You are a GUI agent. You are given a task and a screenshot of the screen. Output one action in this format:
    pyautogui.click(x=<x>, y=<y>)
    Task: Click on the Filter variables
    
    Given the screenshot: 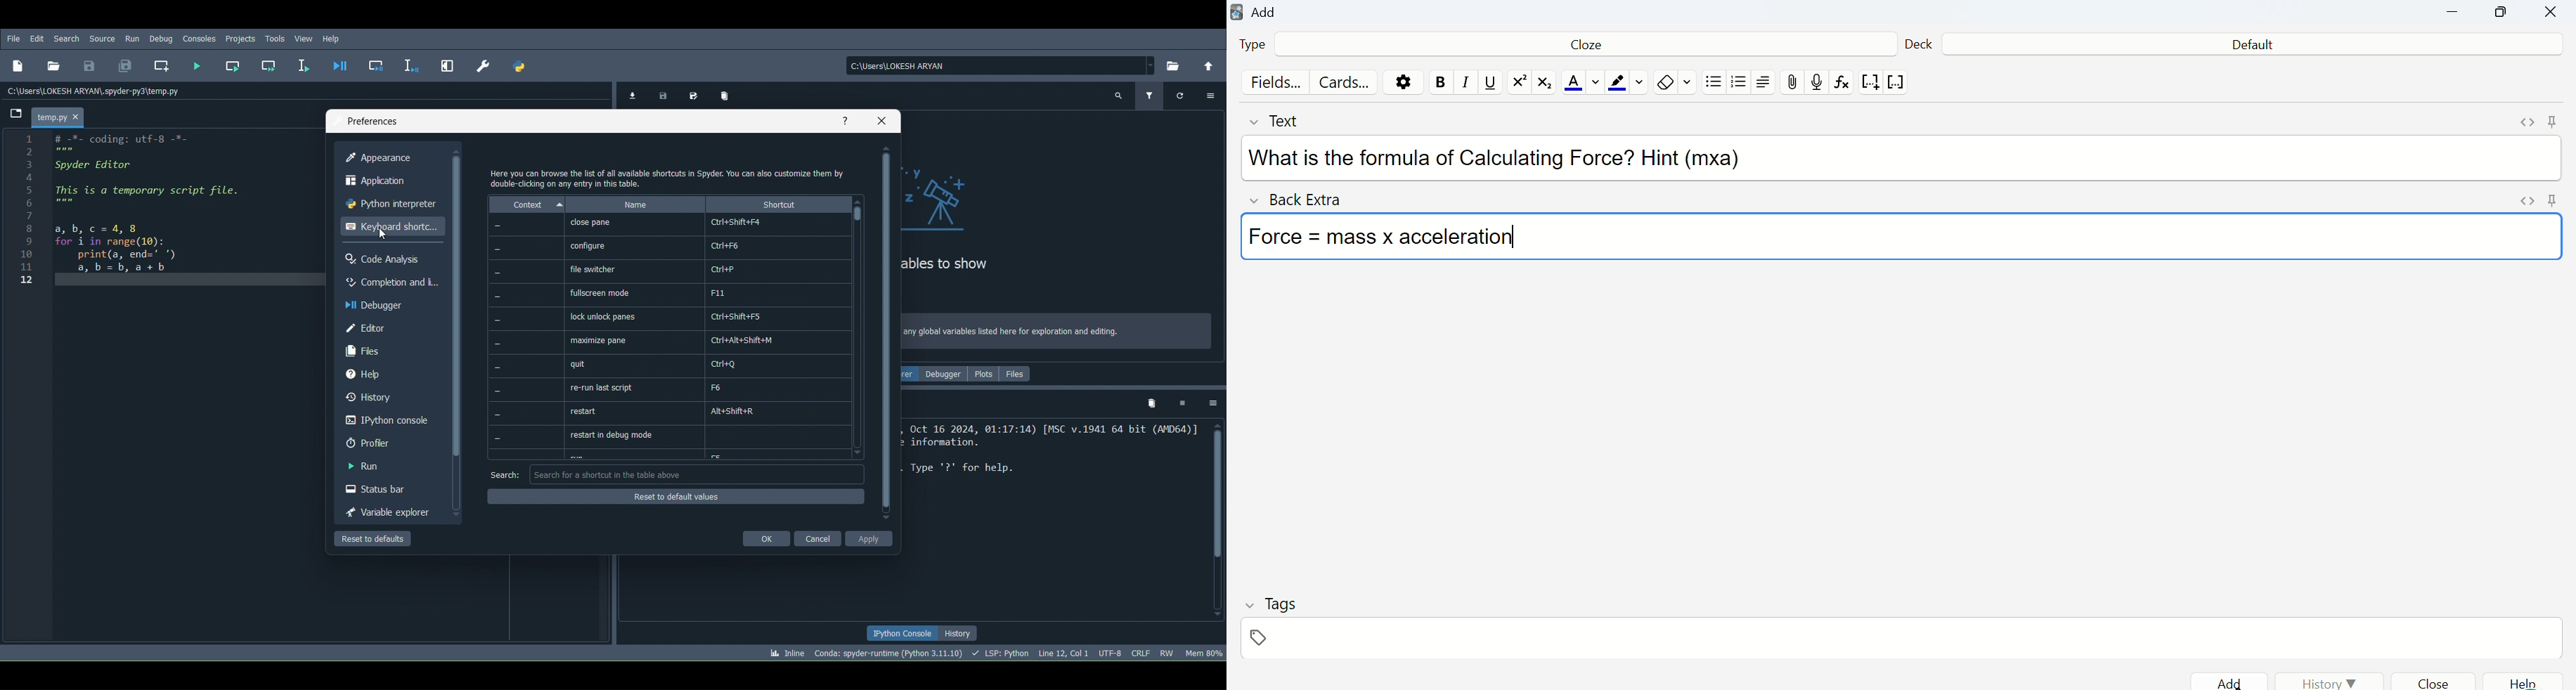 What is the action you would take?
    pyautogui.click(x=1152, y=94)
    